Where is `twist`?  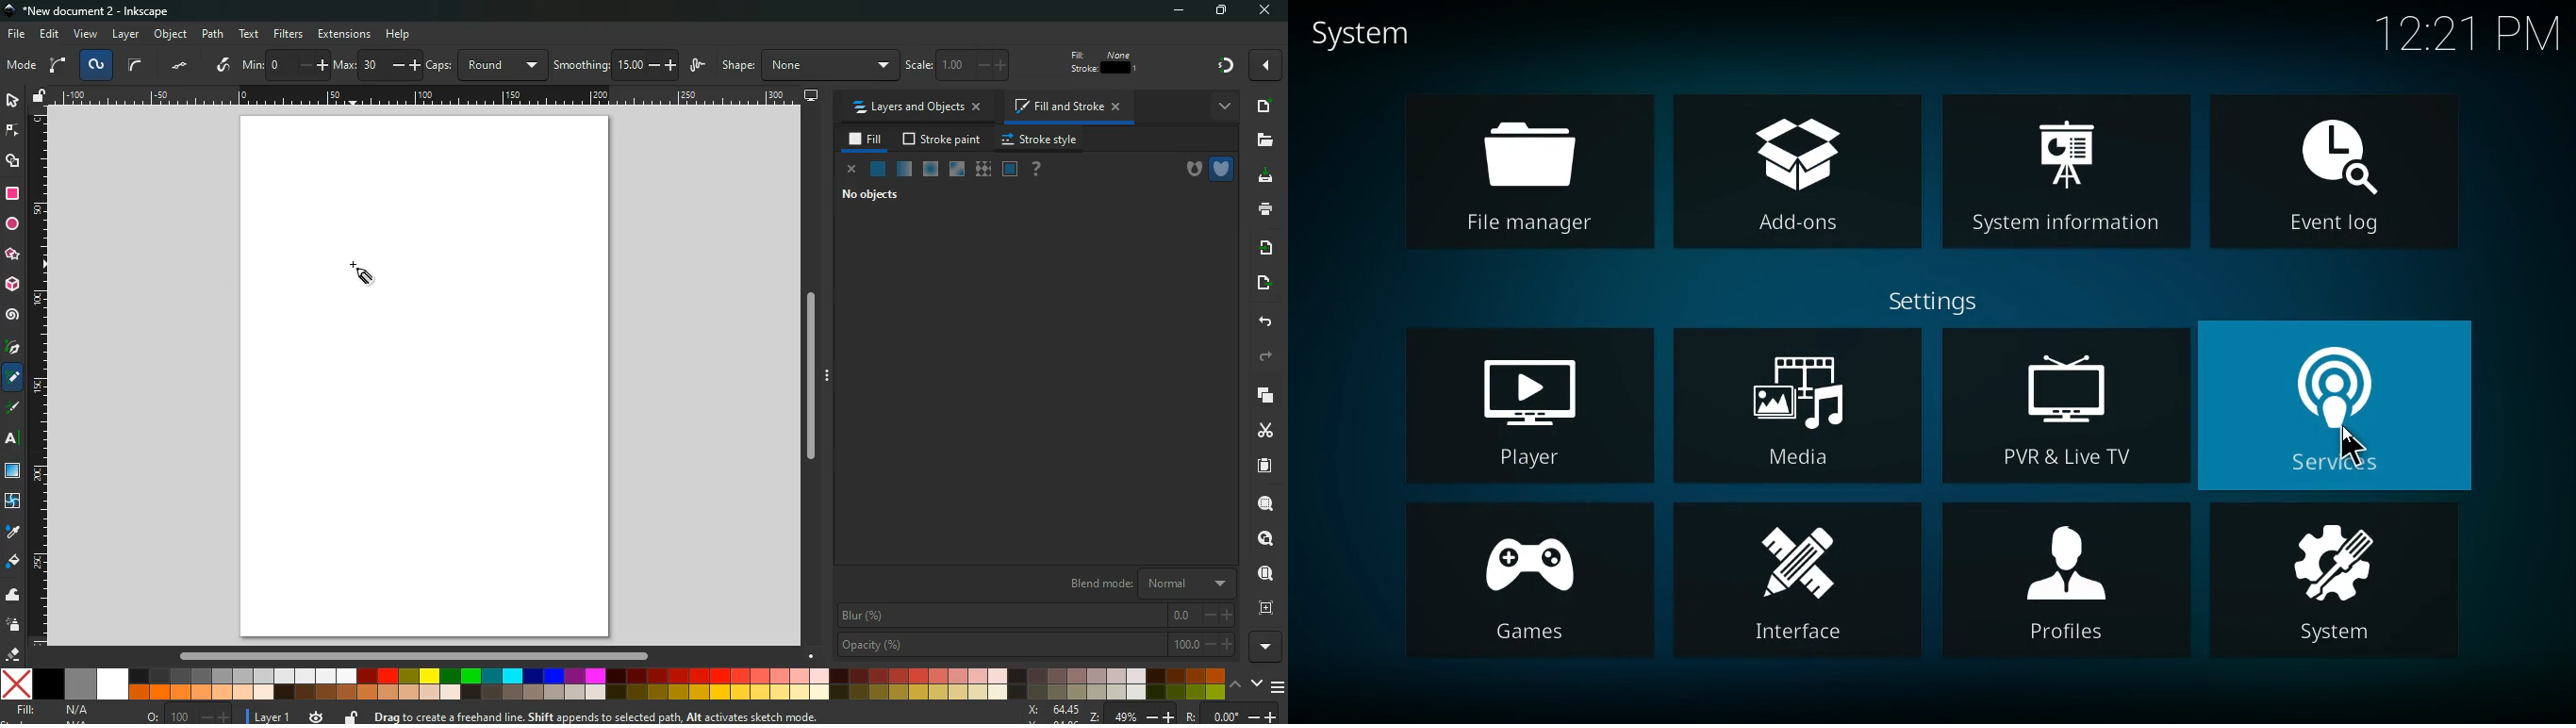 twist is located at coordinates (13, 502).